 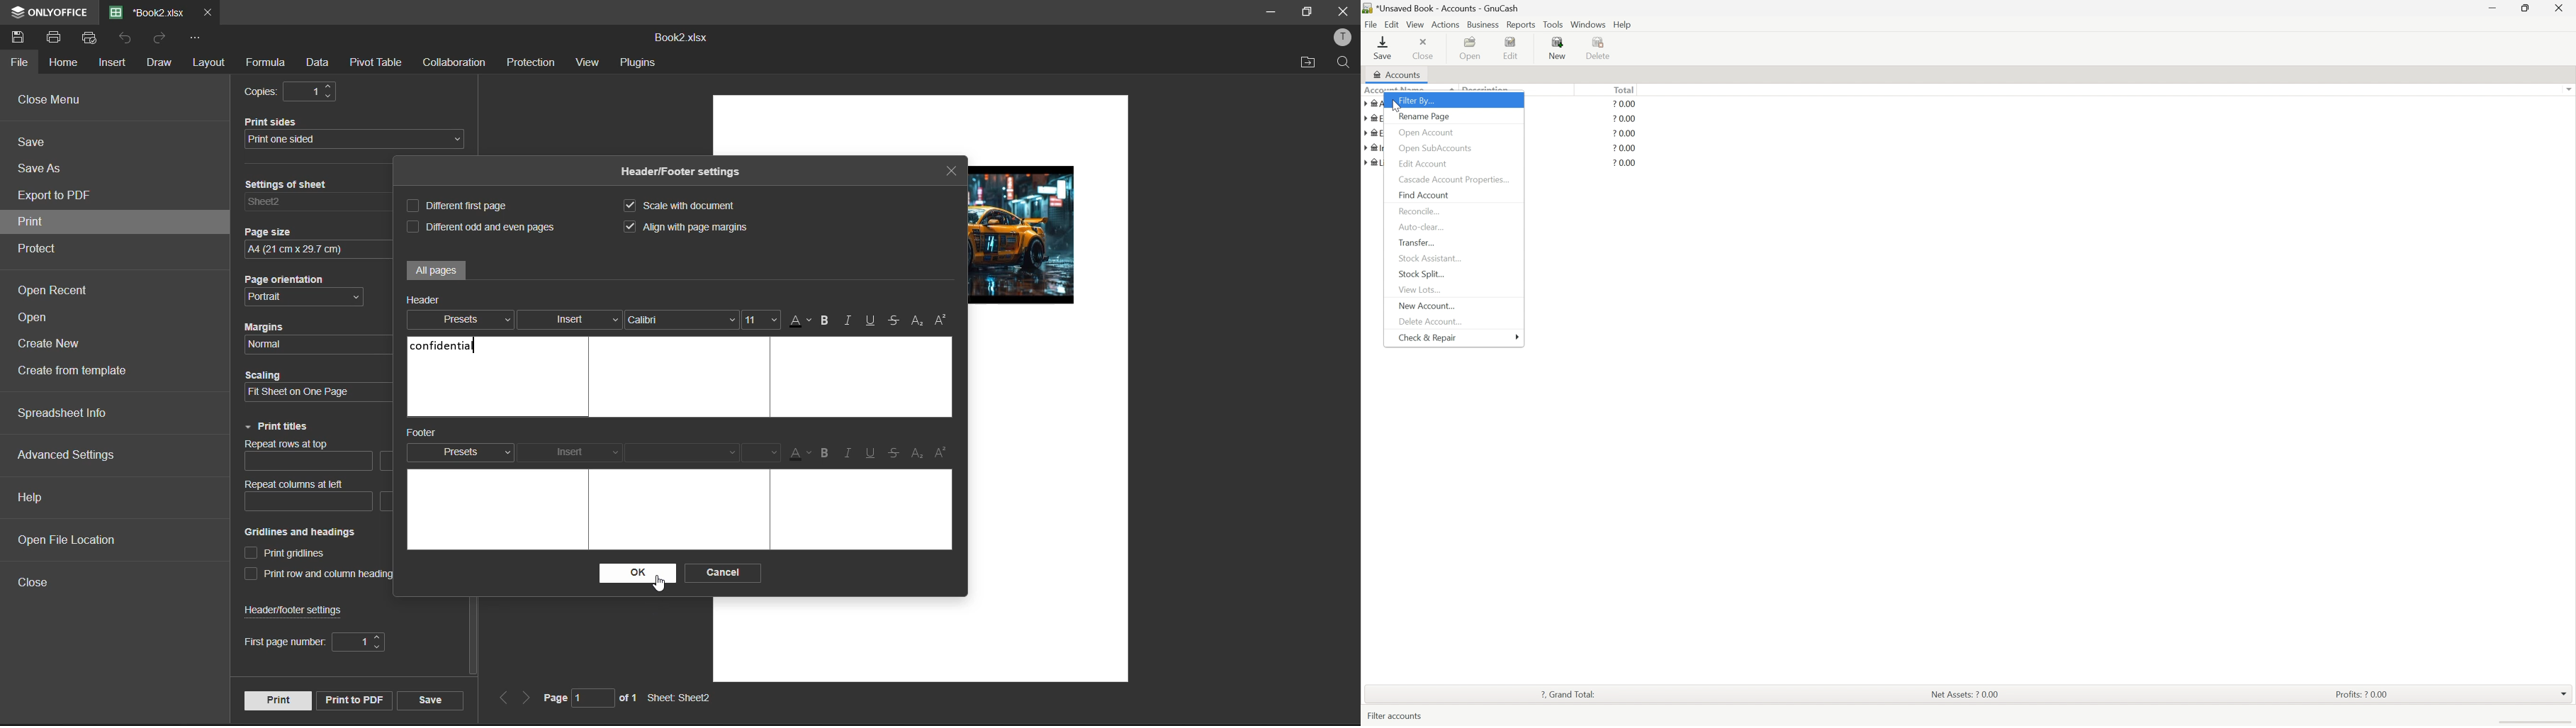 I want to click on Minimize, so click(x=2492, y=8).